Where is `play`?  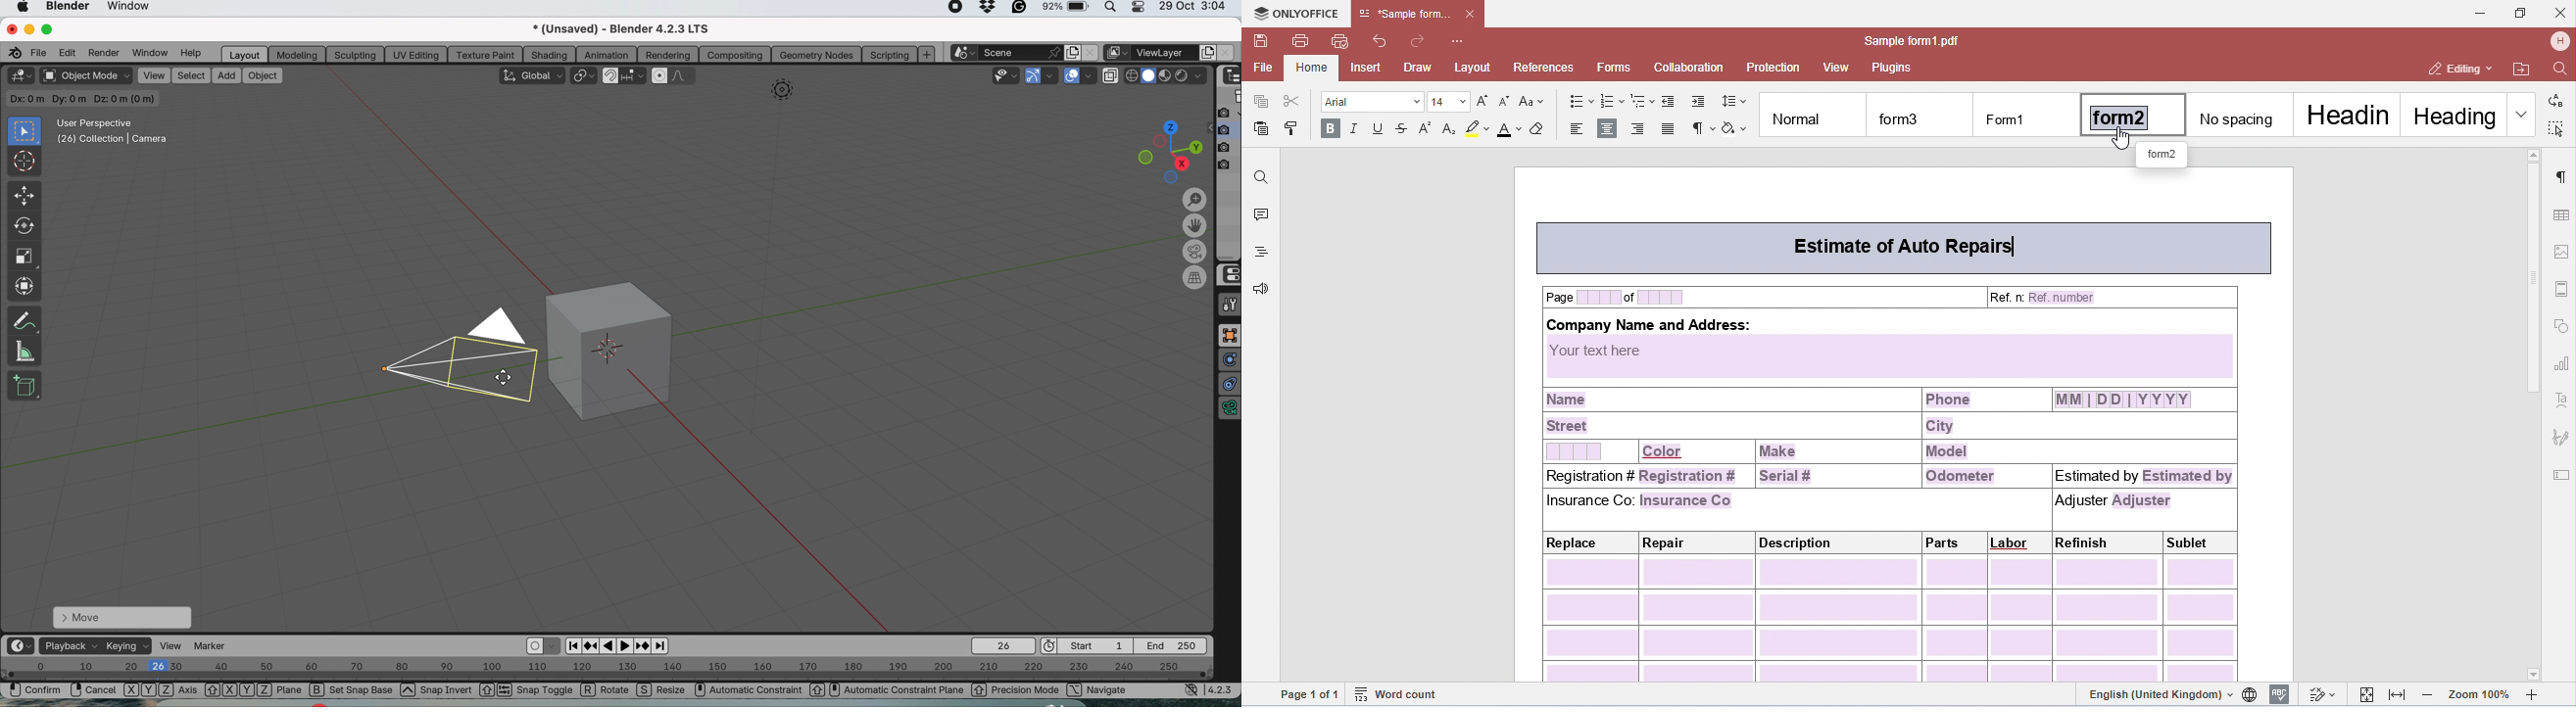 play is located at coordinates (627, 645).